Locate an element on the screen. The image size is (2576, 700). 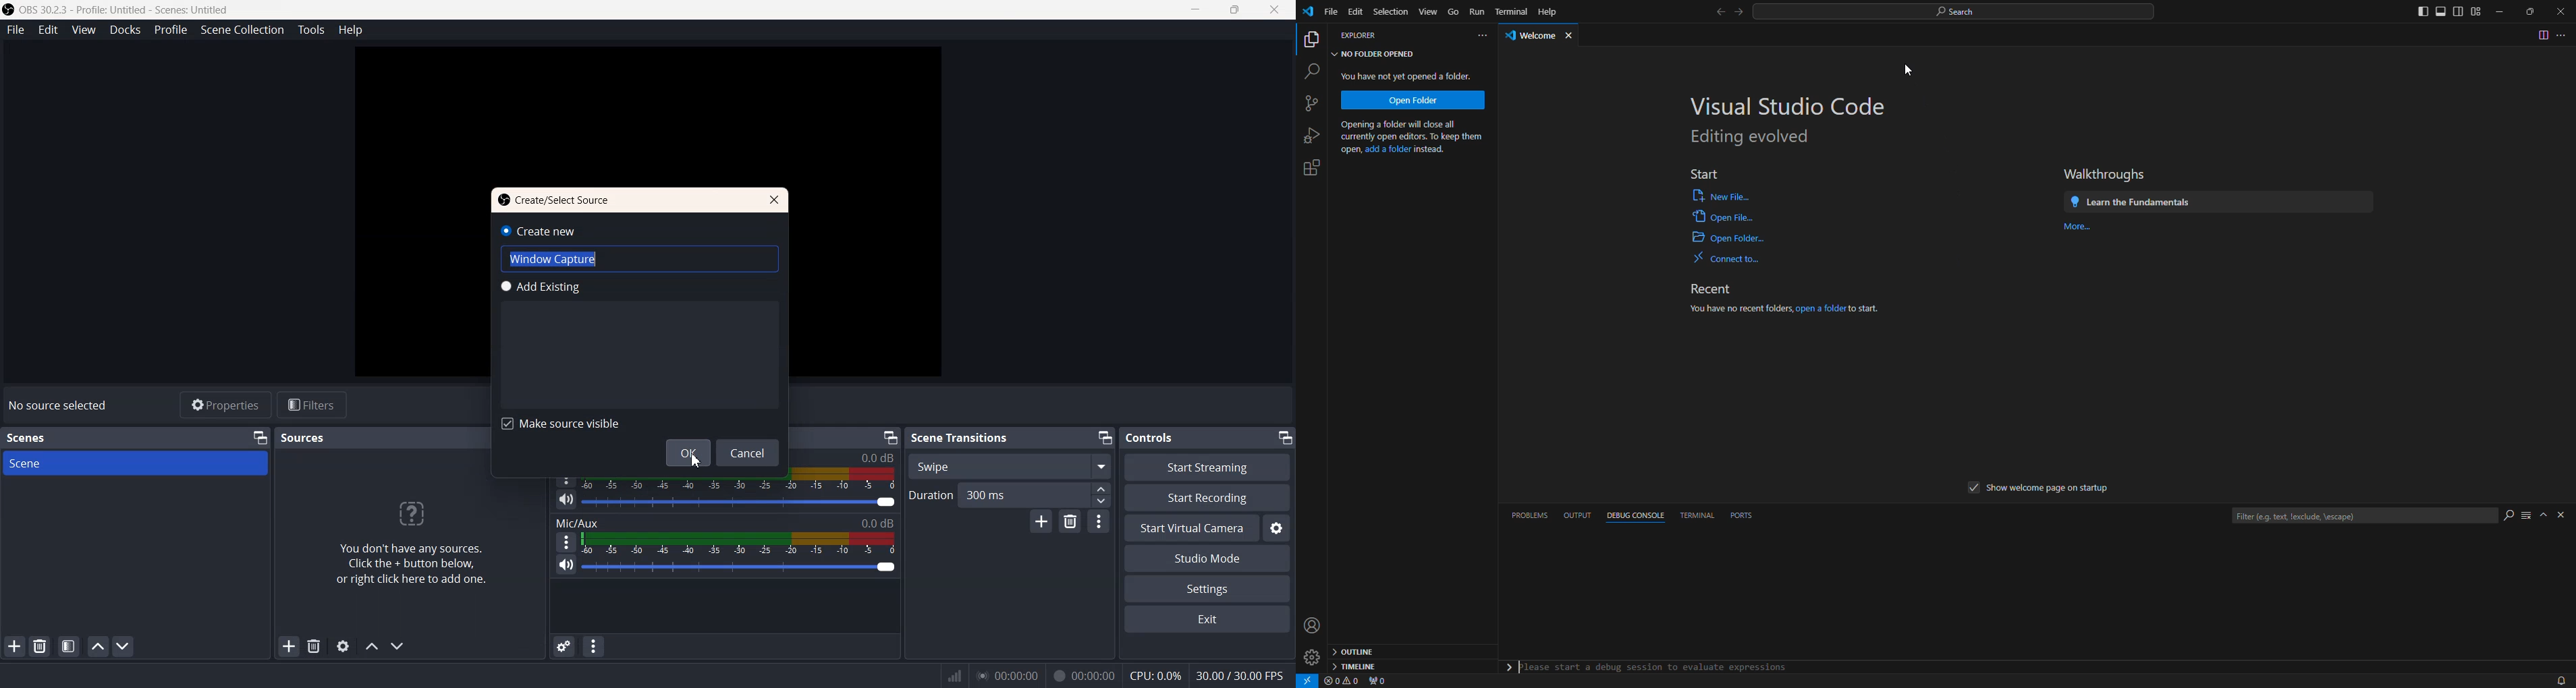
Remove Selected Scene is located at coordinates (40, 647).